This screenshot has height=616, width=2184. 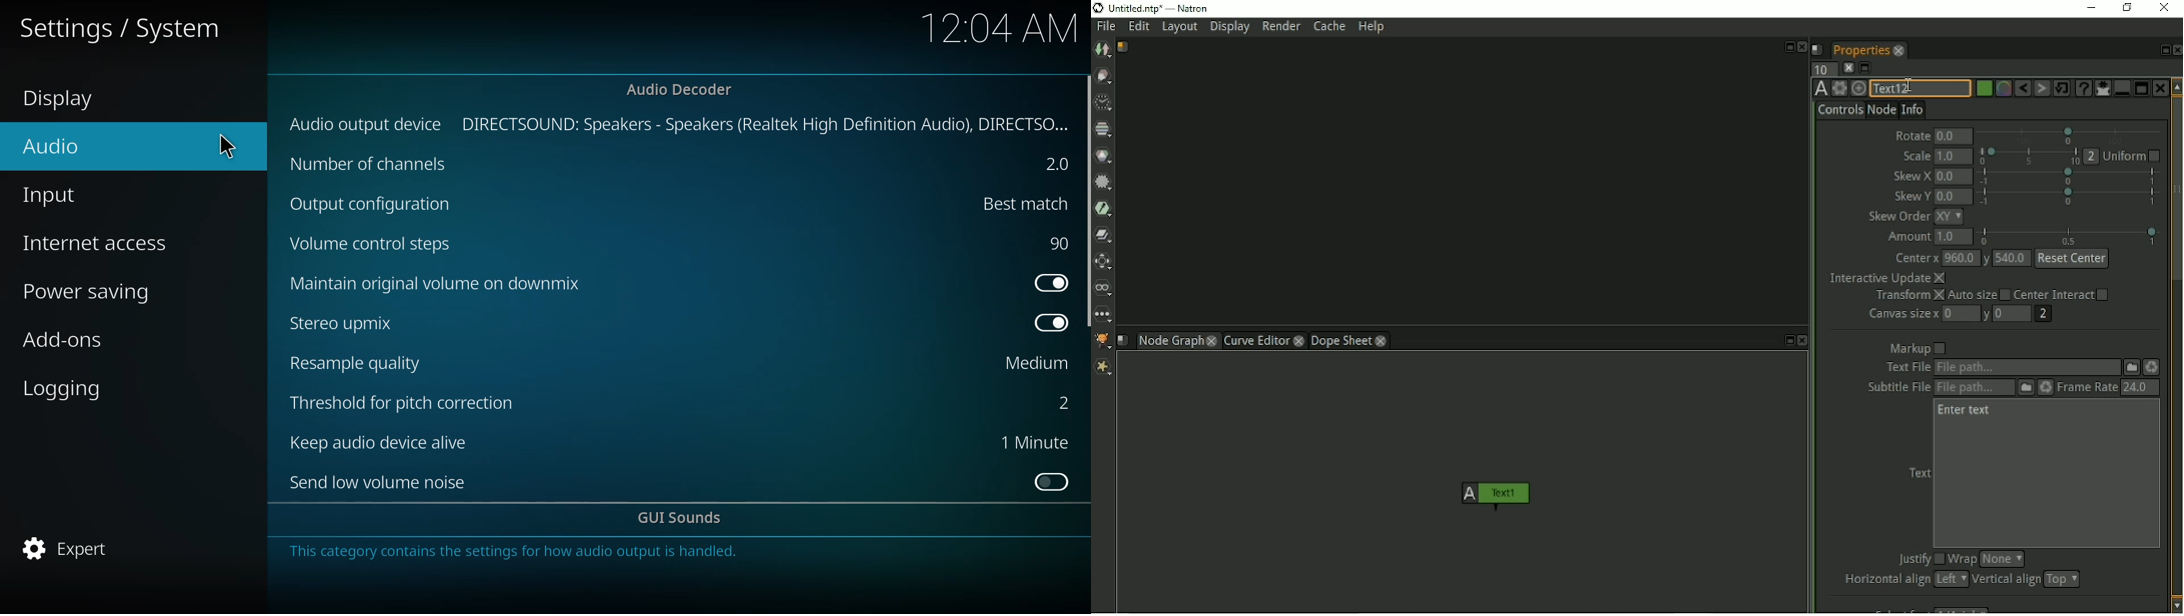 I want to click on Extra, so click(x=1106, y=369).